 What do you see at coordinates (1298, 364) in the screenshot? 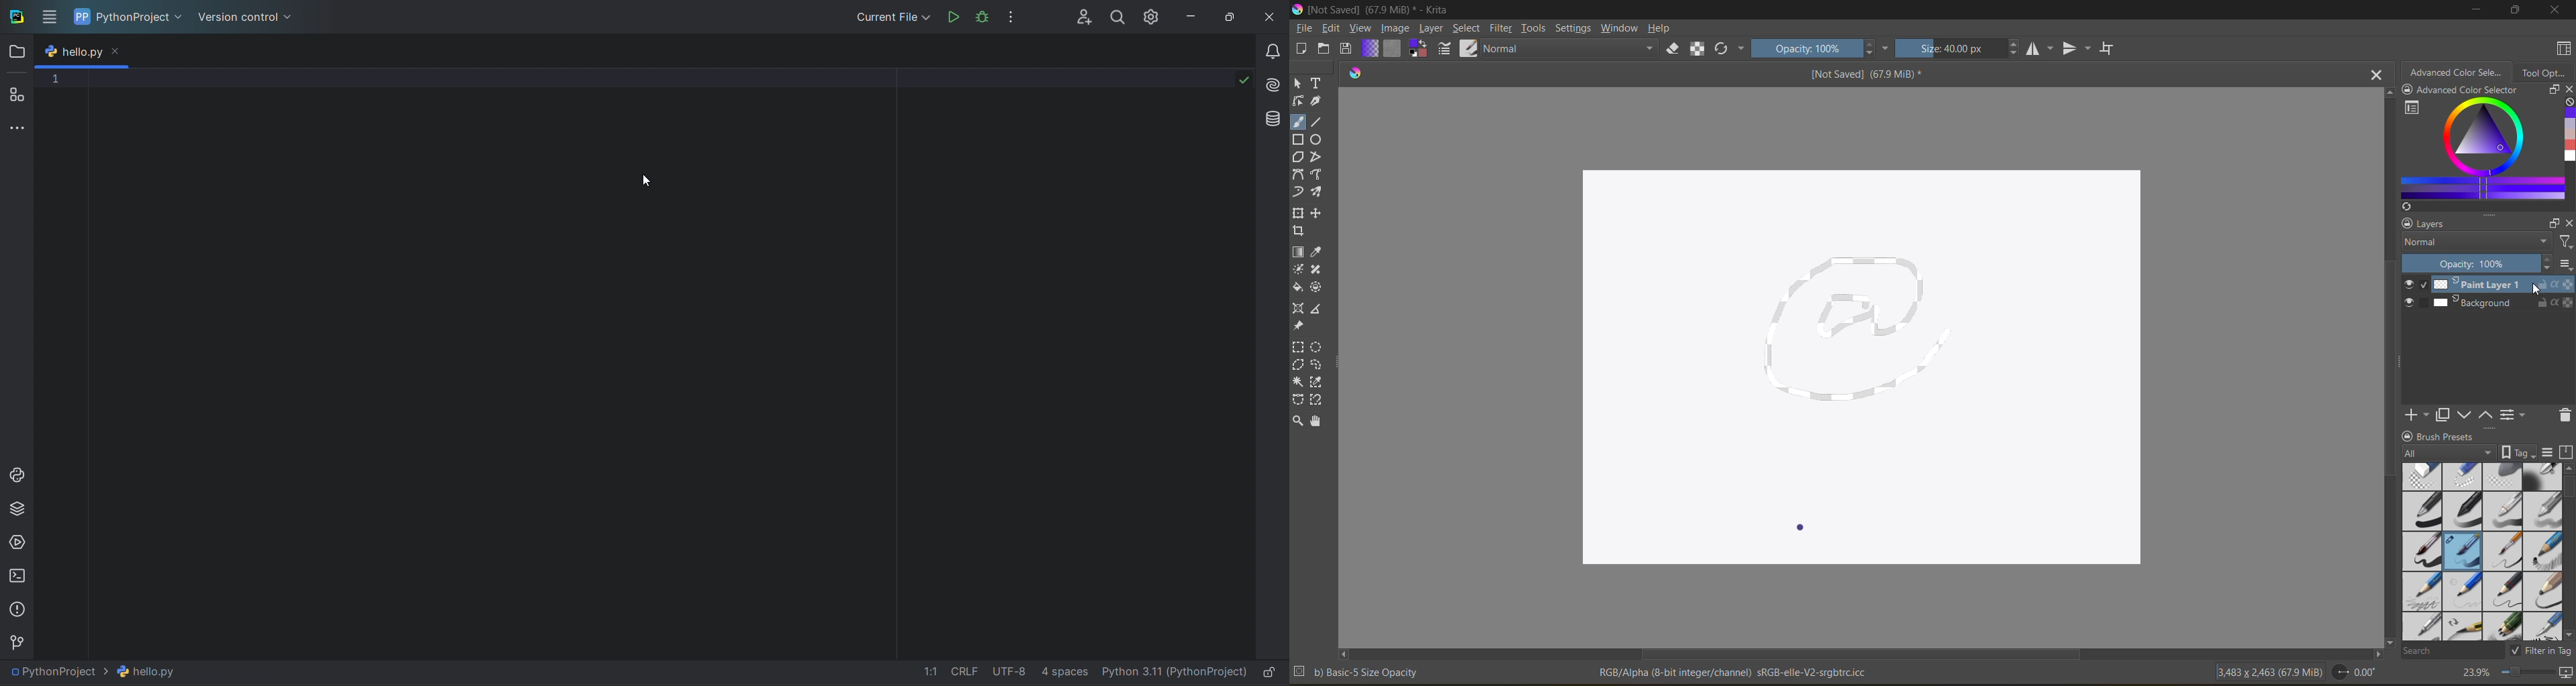
I see `polygonal selection tool` at bounding box center [1298, 364].